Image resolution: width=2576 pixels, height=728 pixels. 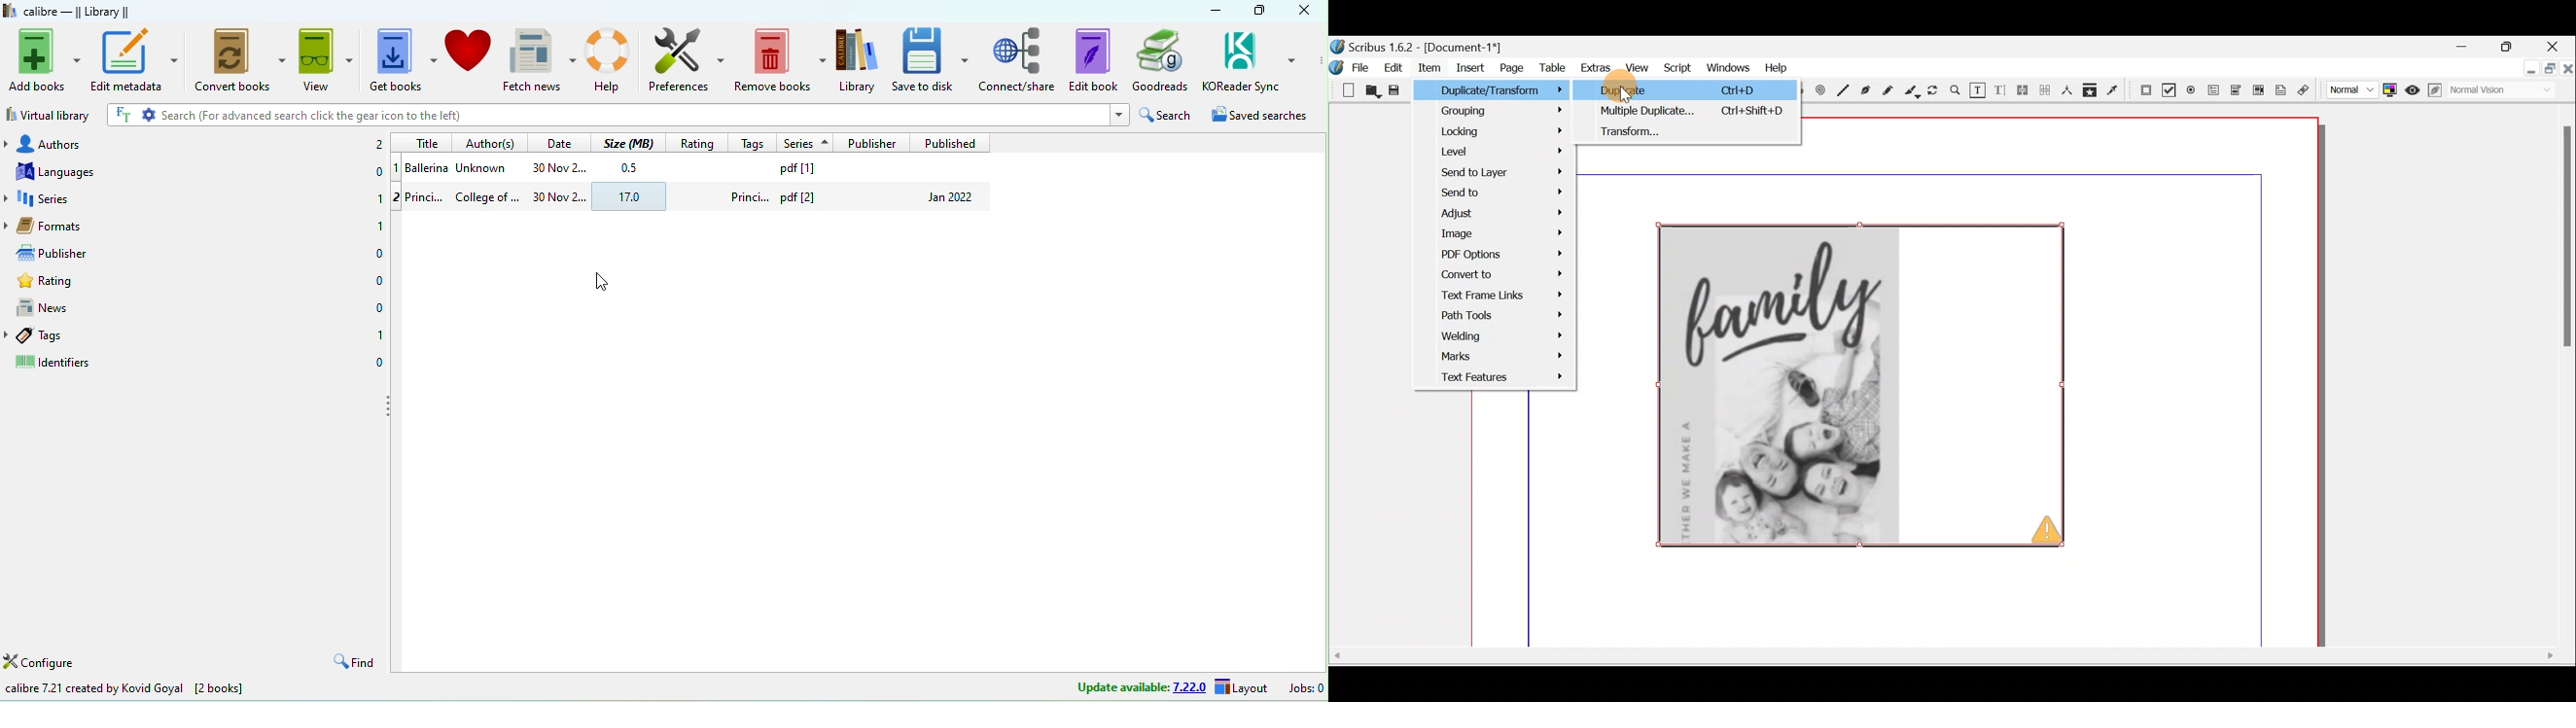 I want to click on cursor, so click(x=602, y=282).